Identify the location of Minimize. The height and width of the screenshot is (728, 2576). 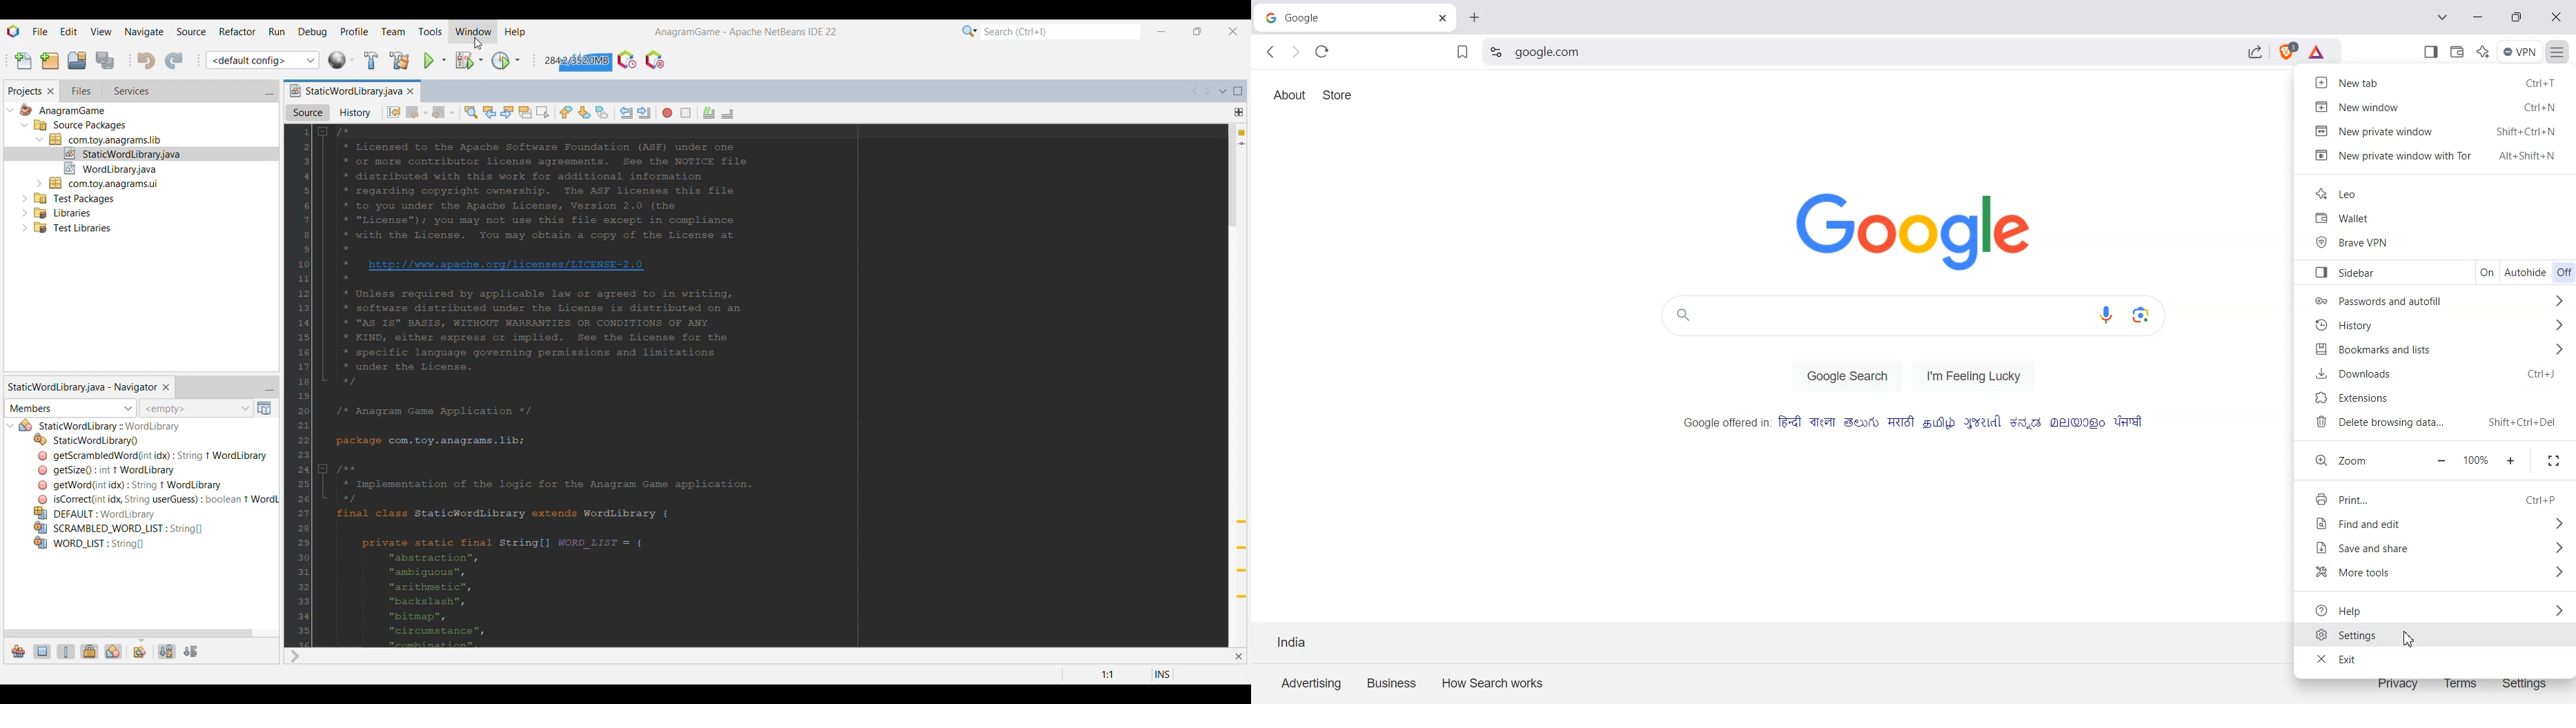
(1161, 32).